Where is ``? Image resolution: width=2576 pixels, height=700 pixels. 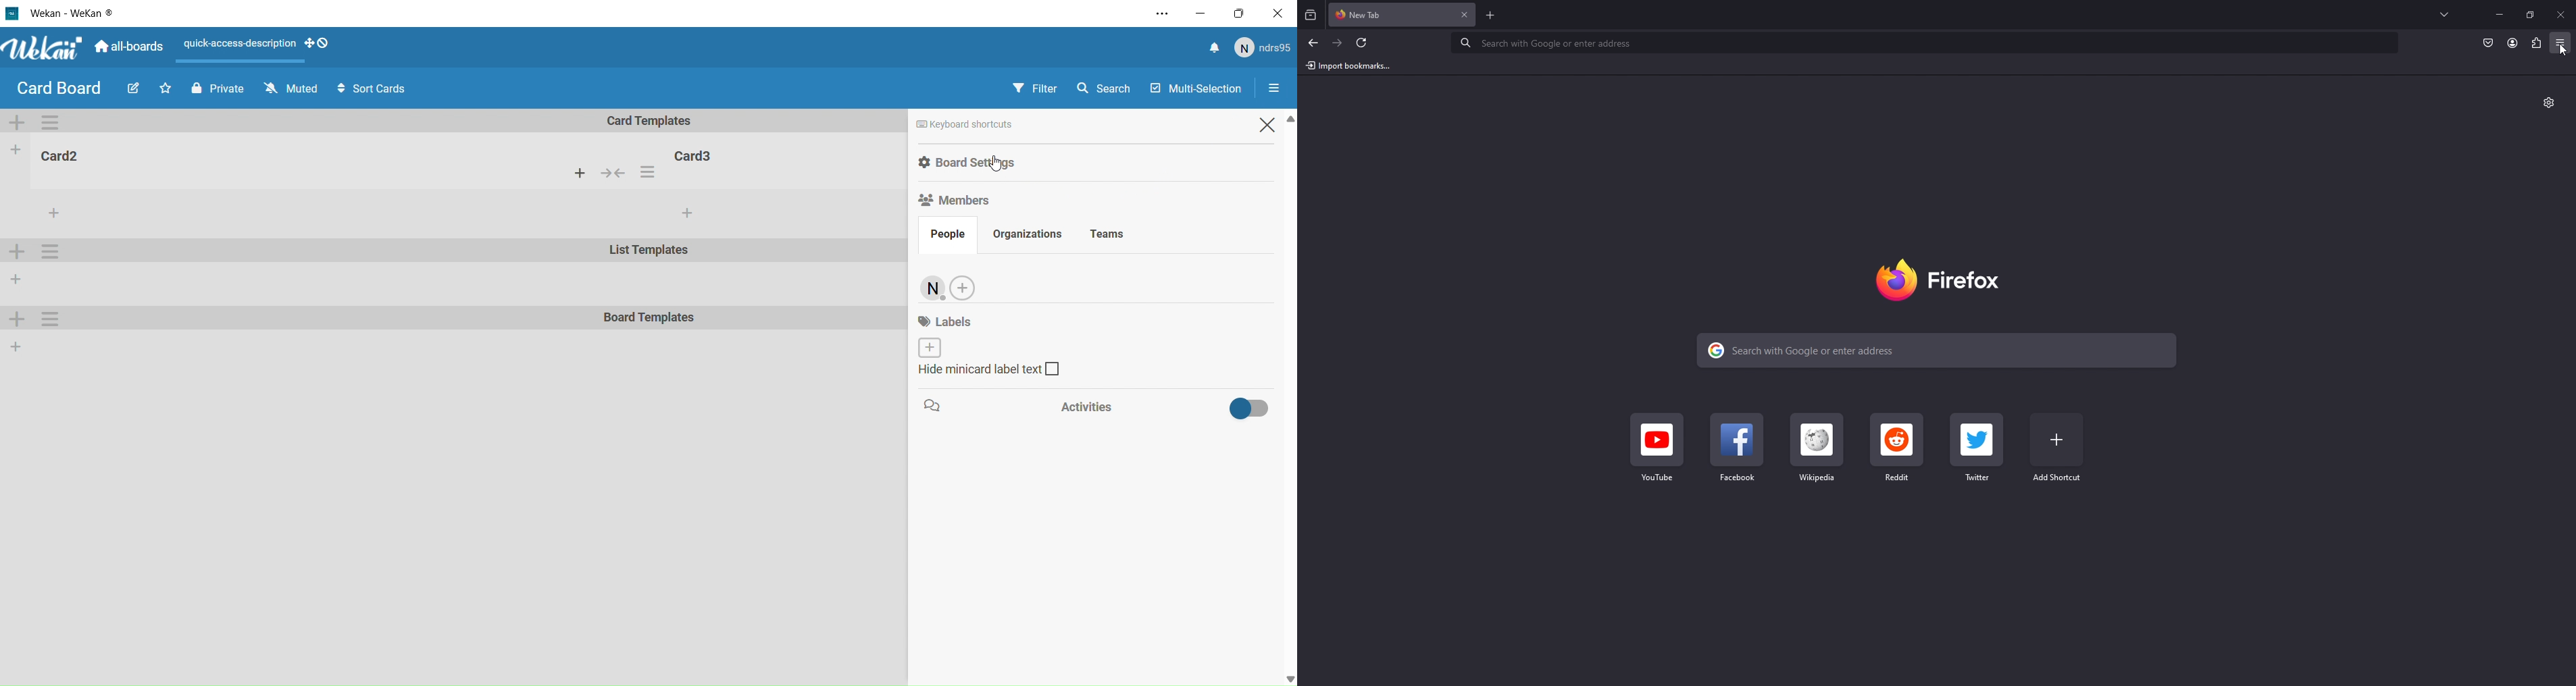
 is located at coordinates (68, 15).